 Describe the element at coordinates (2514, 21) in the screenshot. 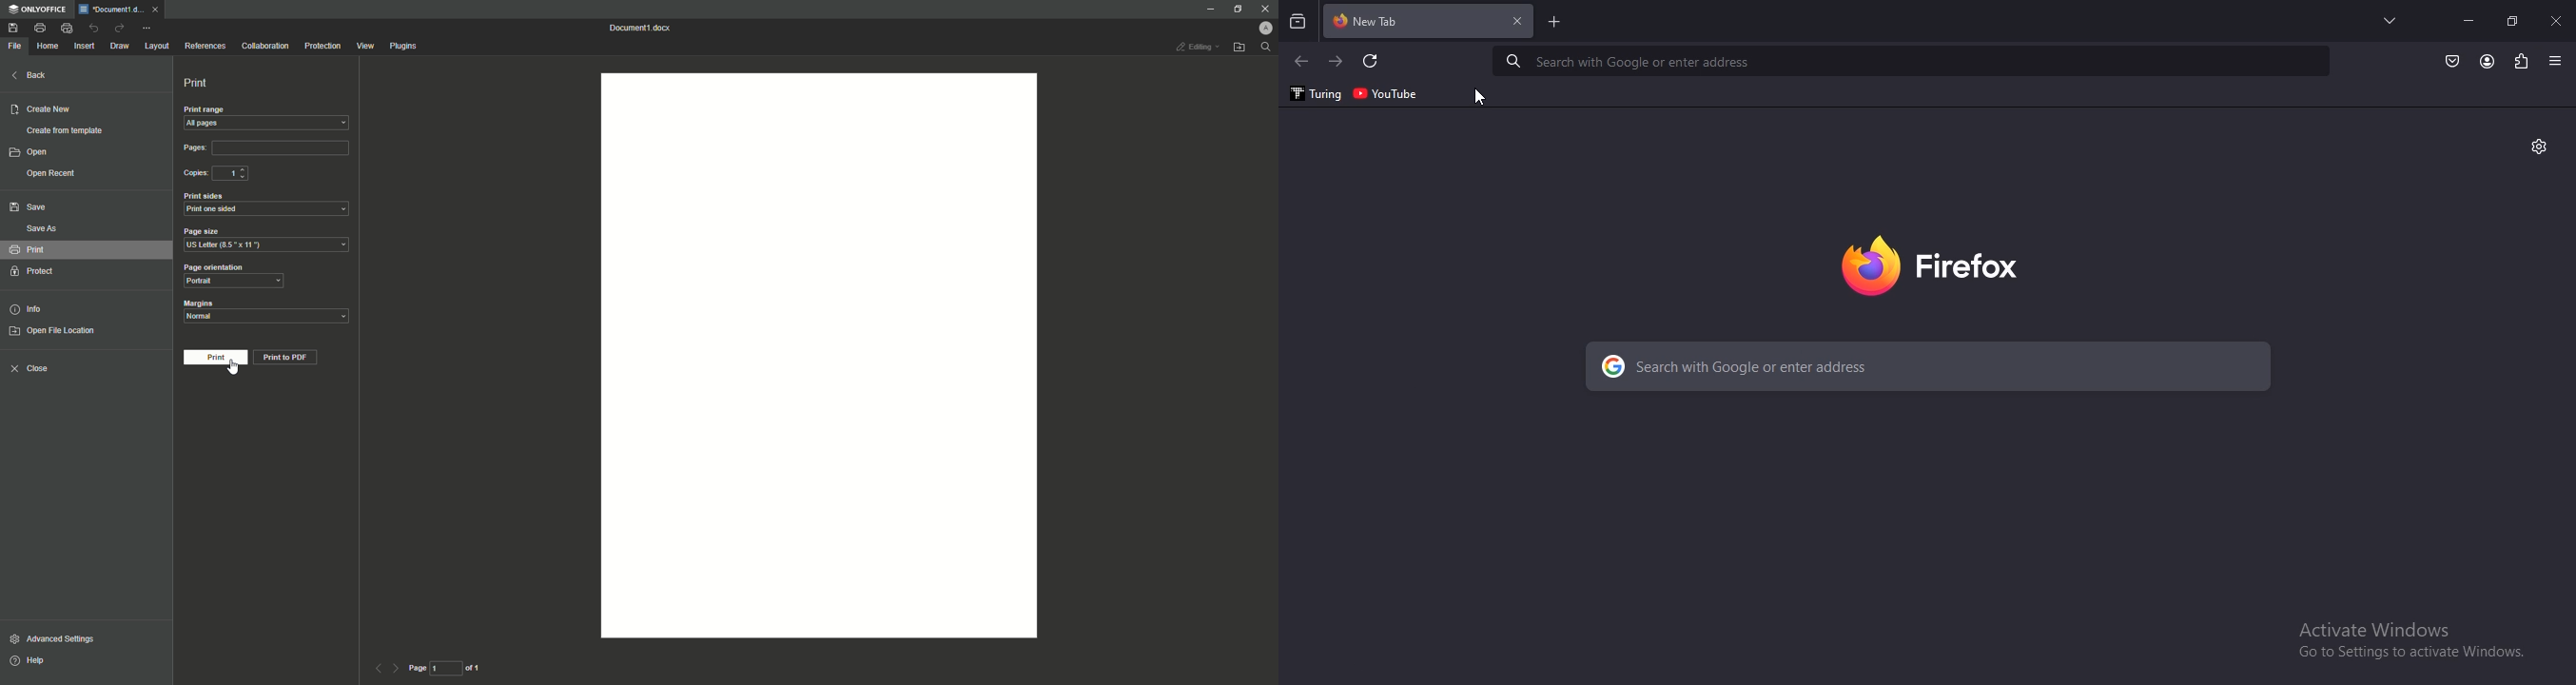

I see `restore windows` at that location.